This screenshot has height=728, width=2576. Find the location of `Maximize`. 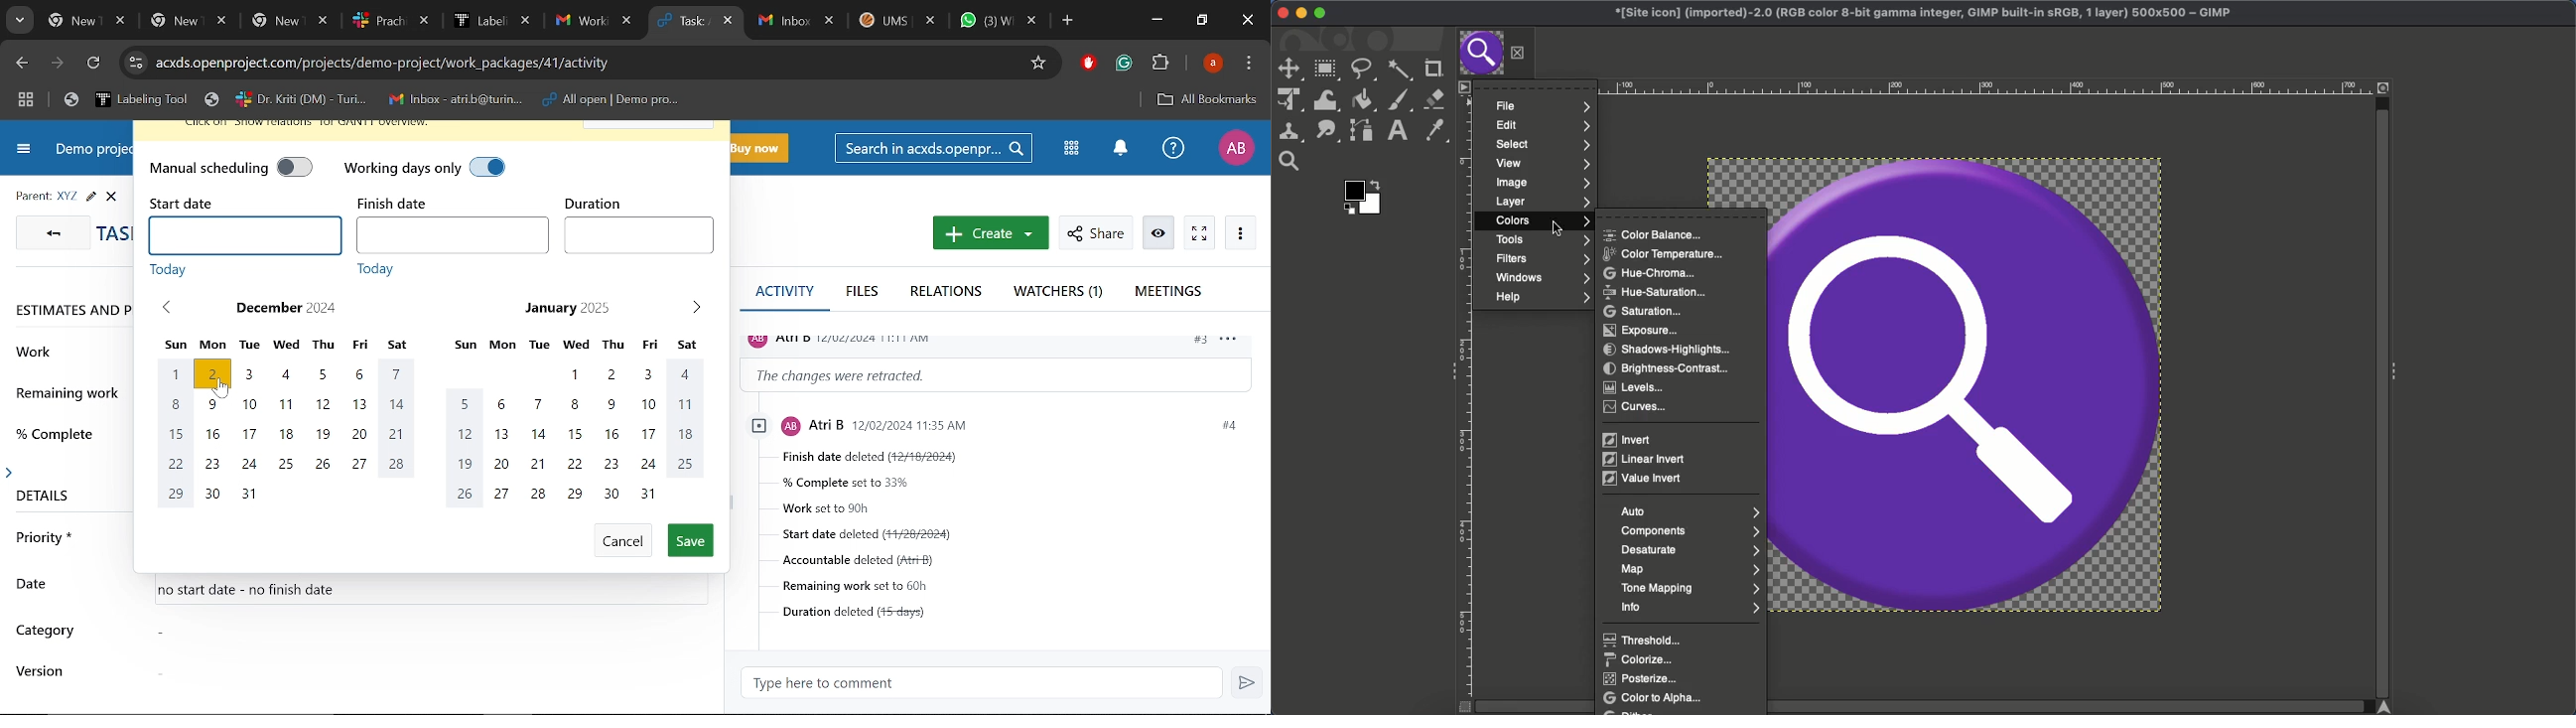

Maximize is located at coordinates (1323, 14).